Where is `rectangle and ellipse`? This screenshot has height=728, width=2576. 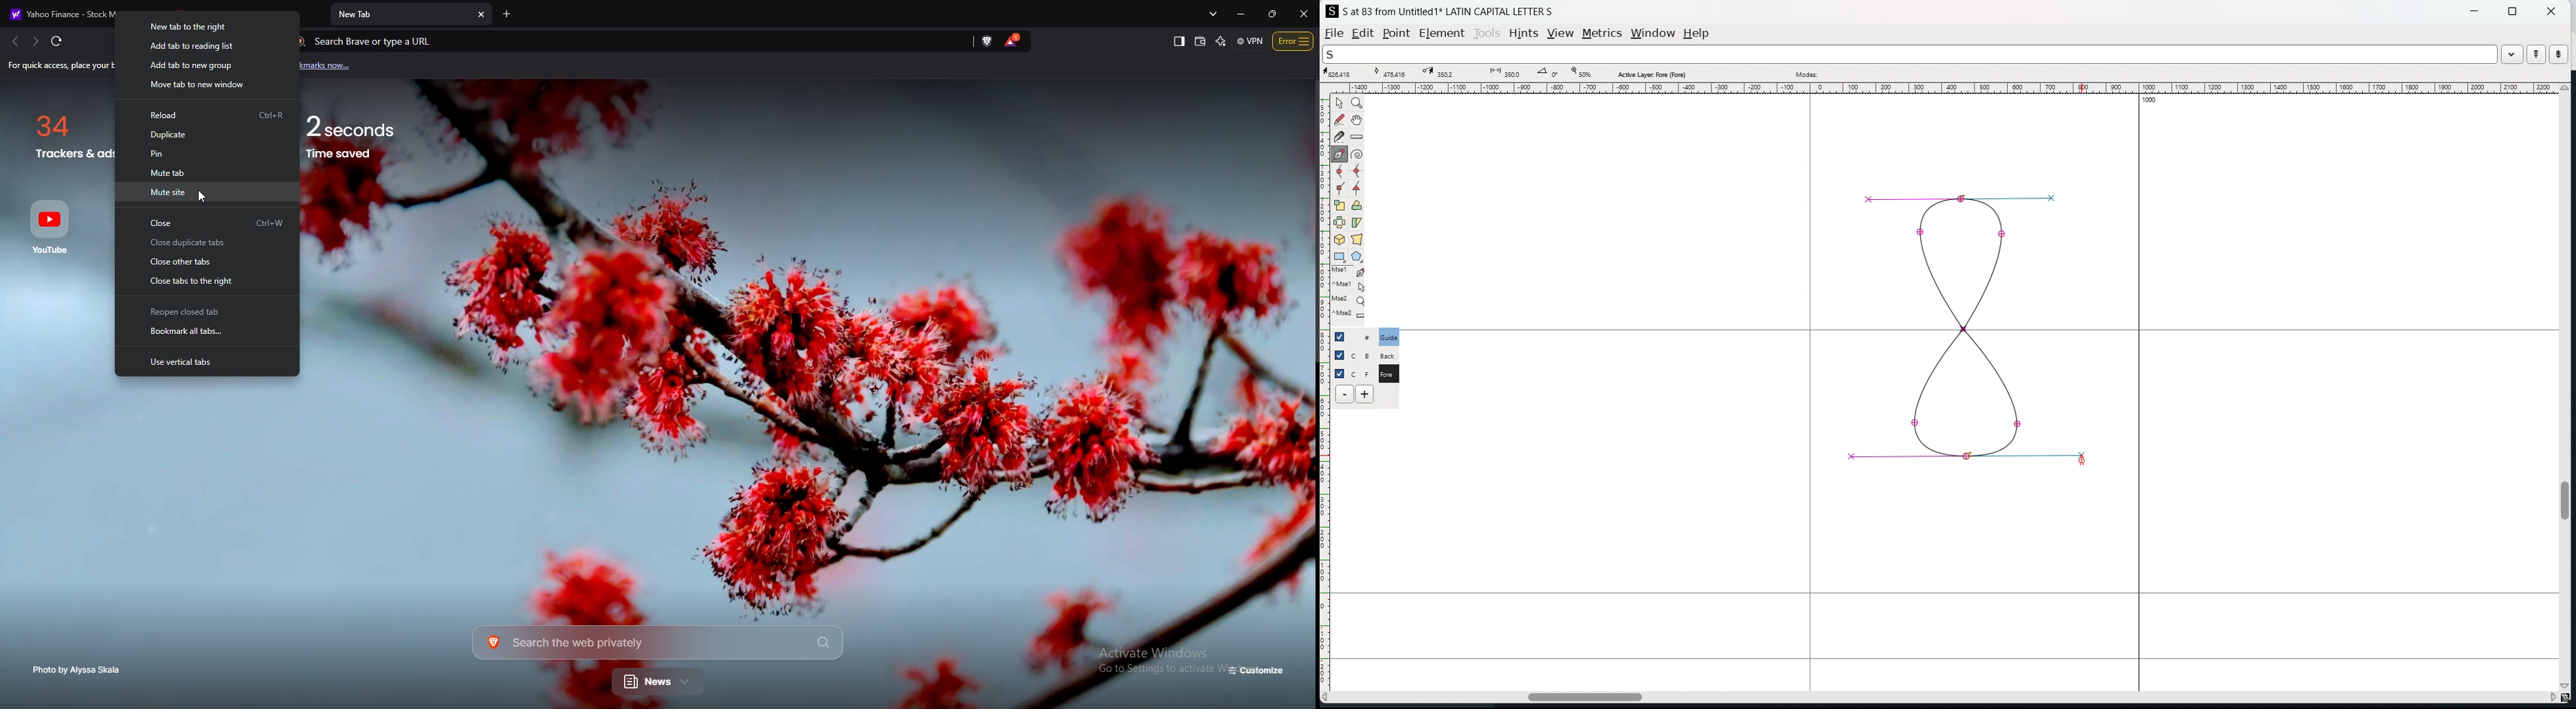
rectangle and ellipse is located at coordinates (1340, 257).